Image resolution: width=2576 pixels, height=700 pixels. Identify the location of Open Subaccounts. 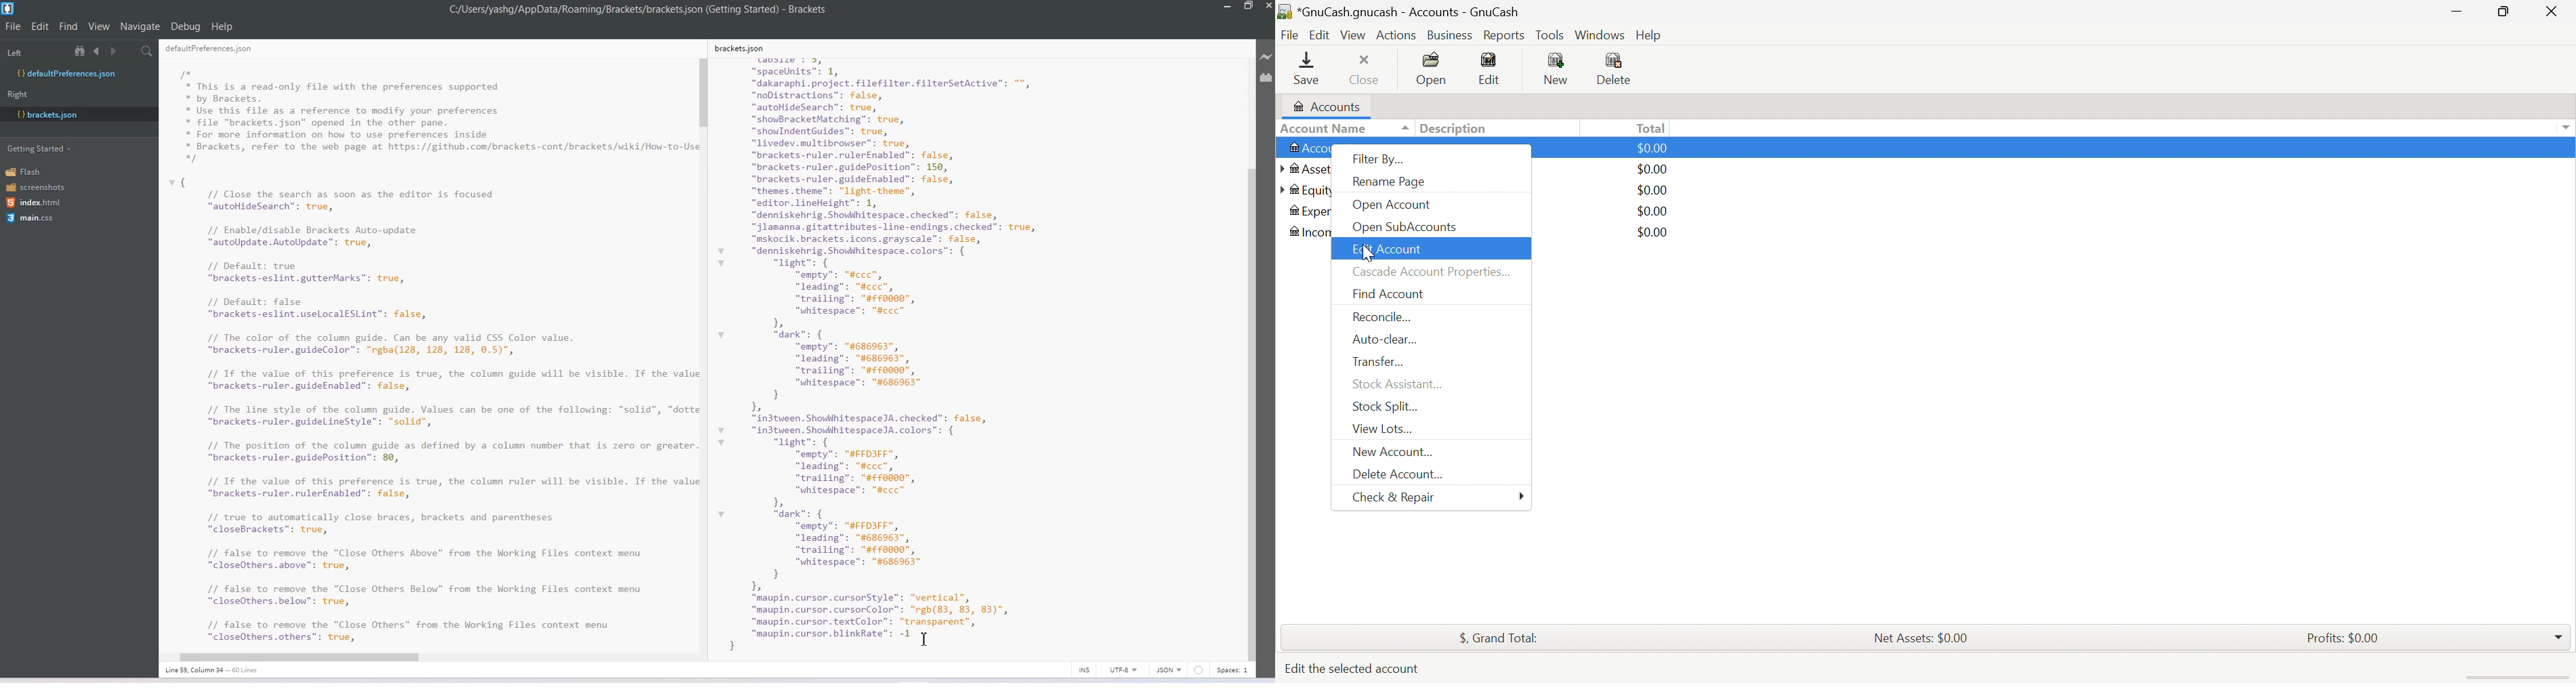
(1405, 227).